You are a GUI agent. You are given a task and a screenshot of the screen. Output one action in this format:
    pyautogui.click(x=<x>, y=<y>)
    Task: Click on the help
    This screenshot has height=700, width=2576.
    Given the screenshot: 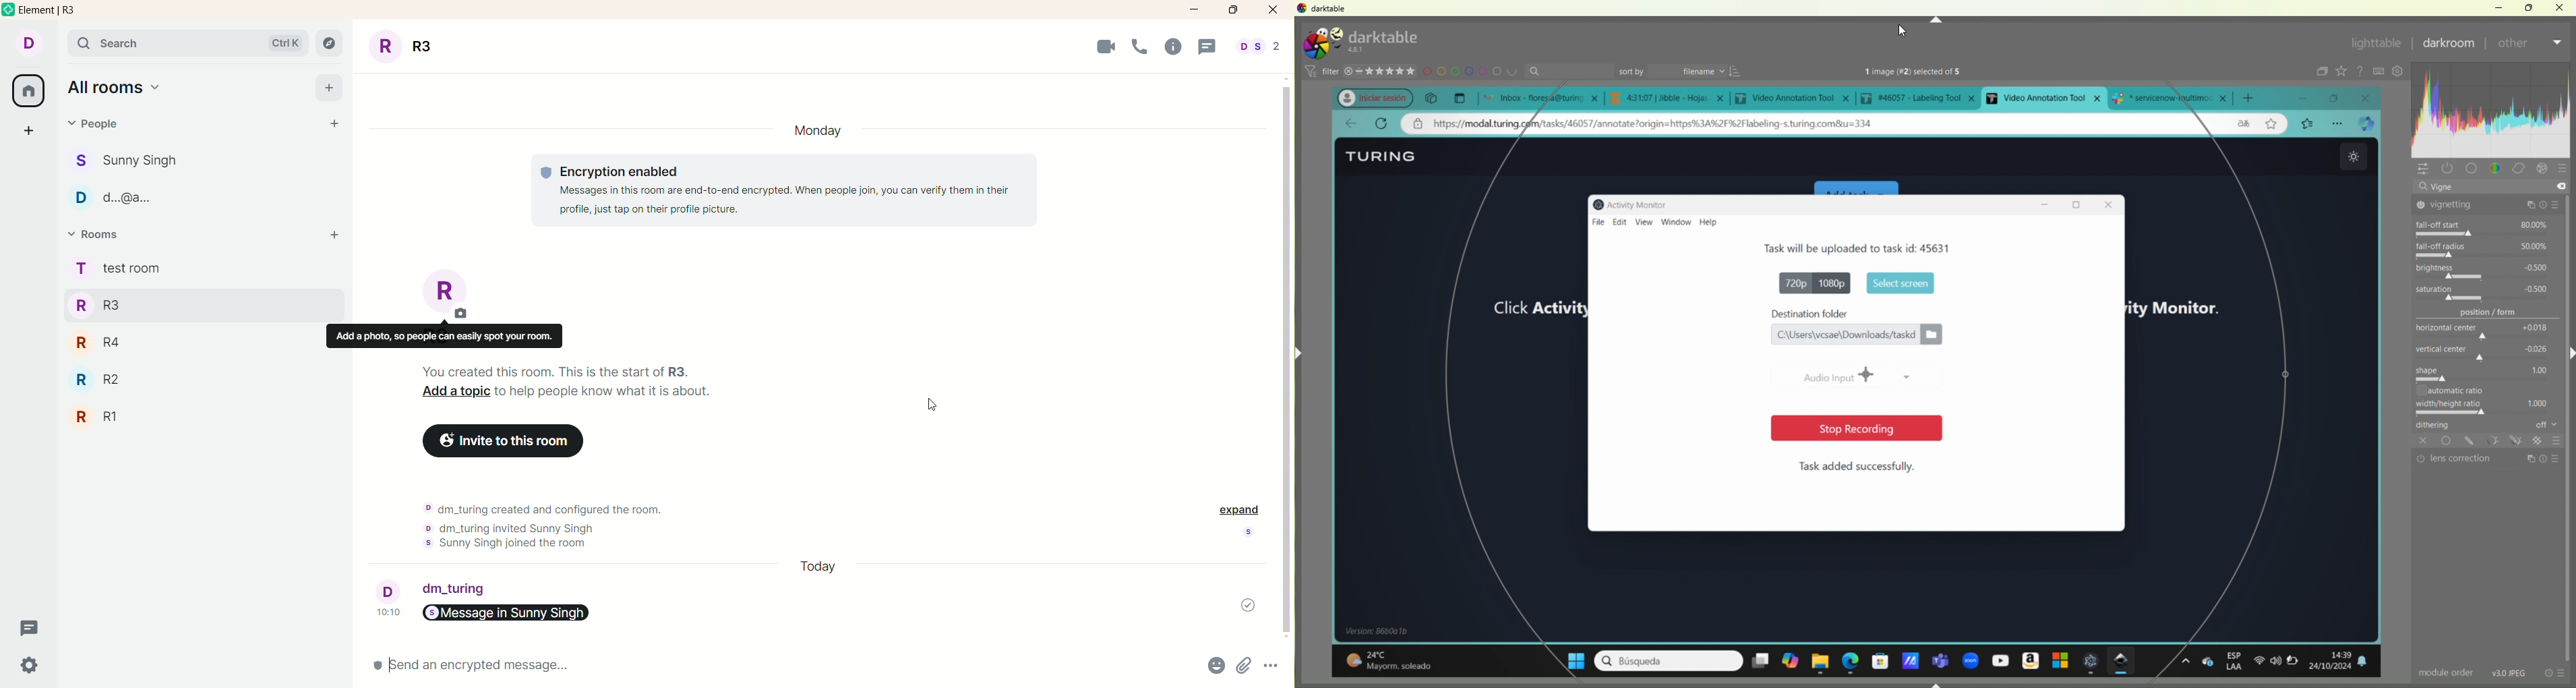 What is the action you would take?
    pyautogui.click(x=1714, y=222)
    